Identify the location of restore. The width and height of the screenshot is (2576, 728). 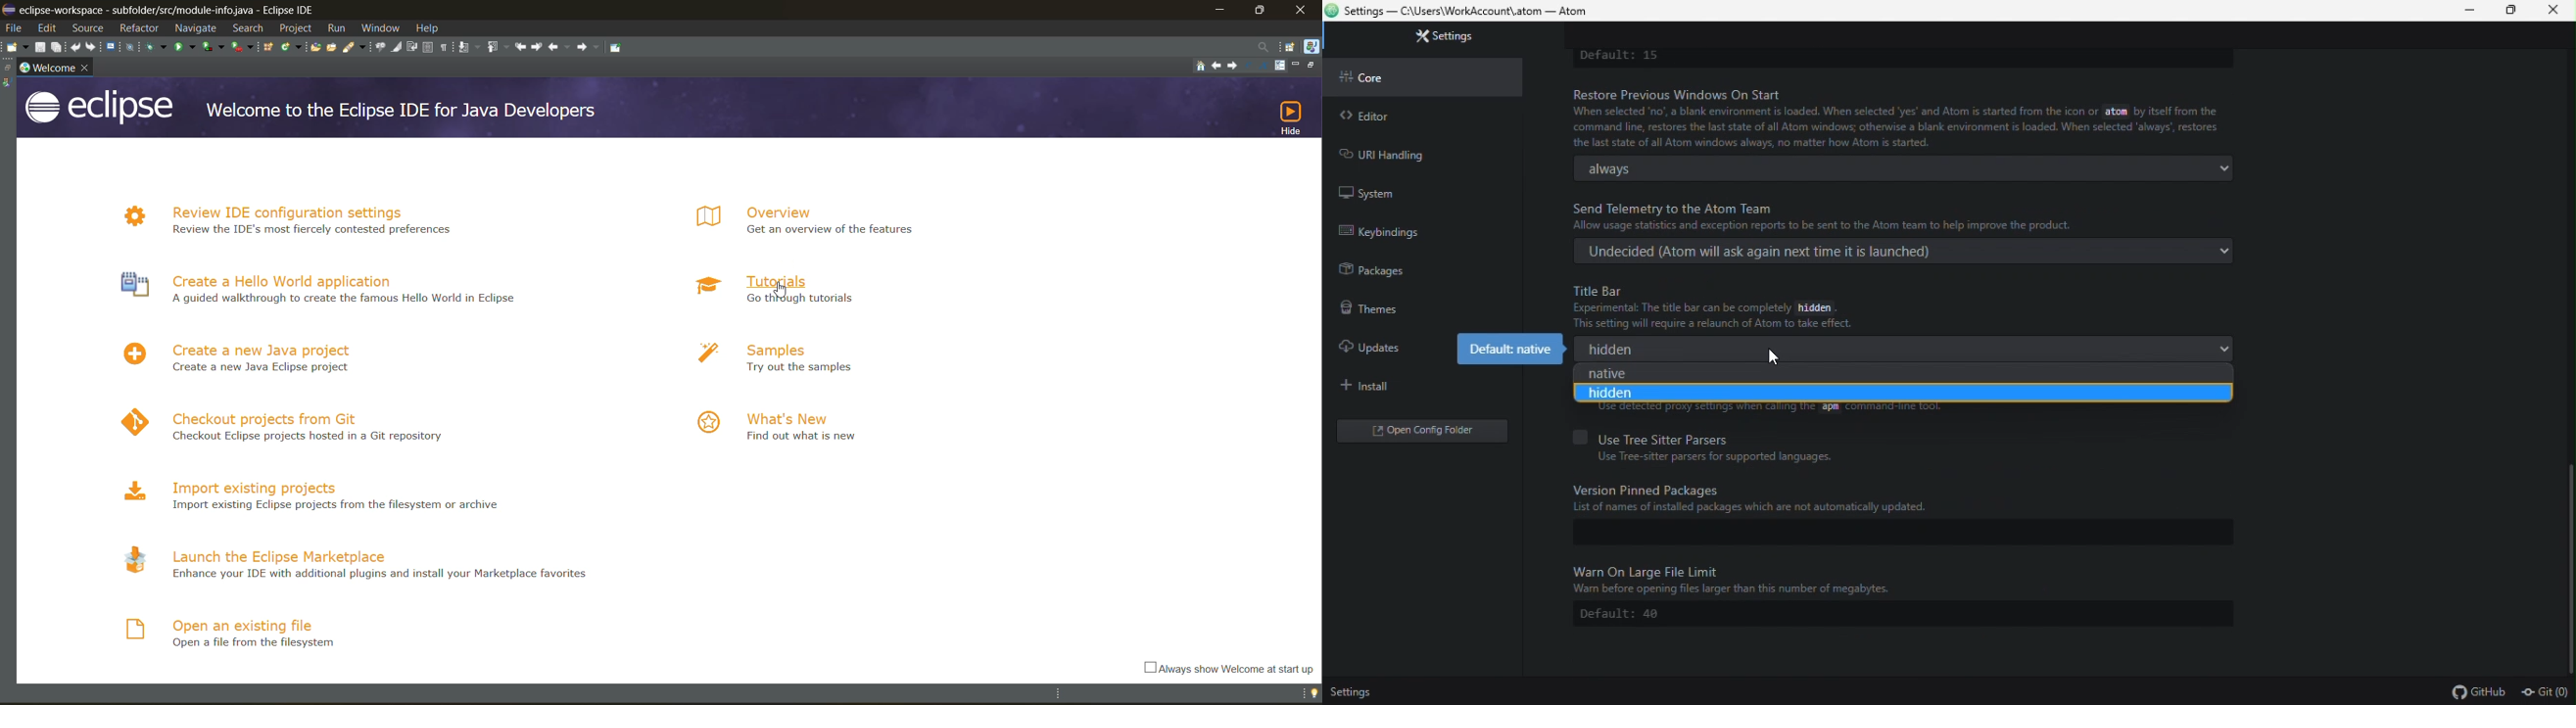
(8, 70).